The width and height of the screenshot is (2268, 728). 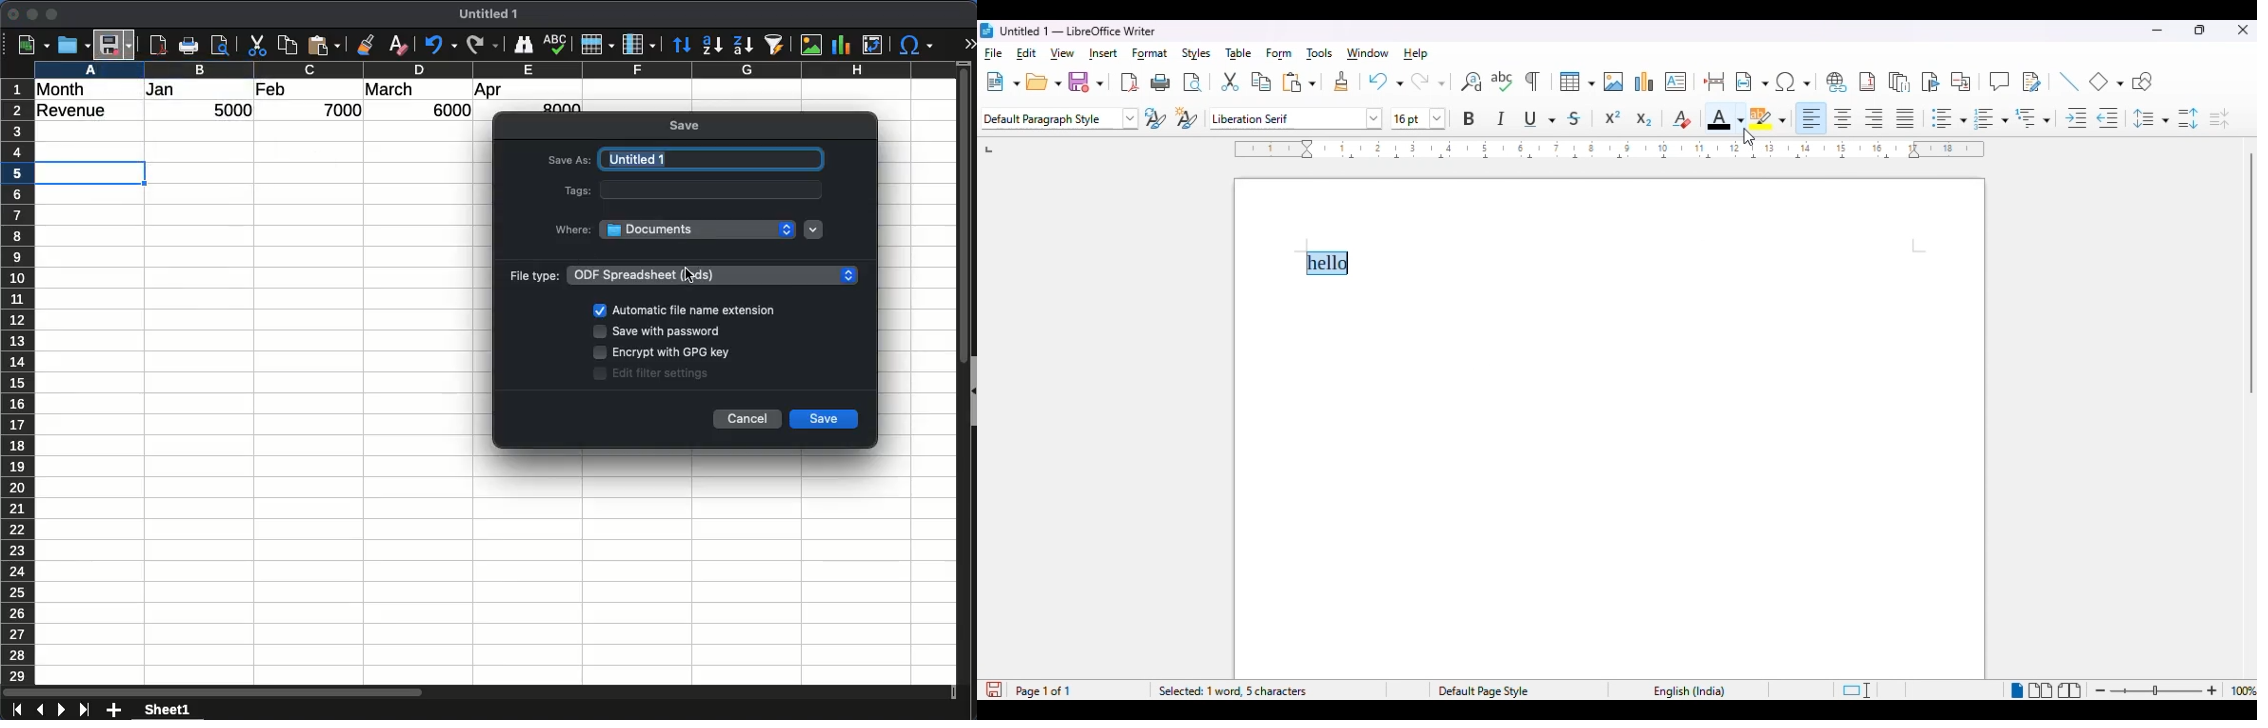 I want to click on save, so click(x=687, y=127).